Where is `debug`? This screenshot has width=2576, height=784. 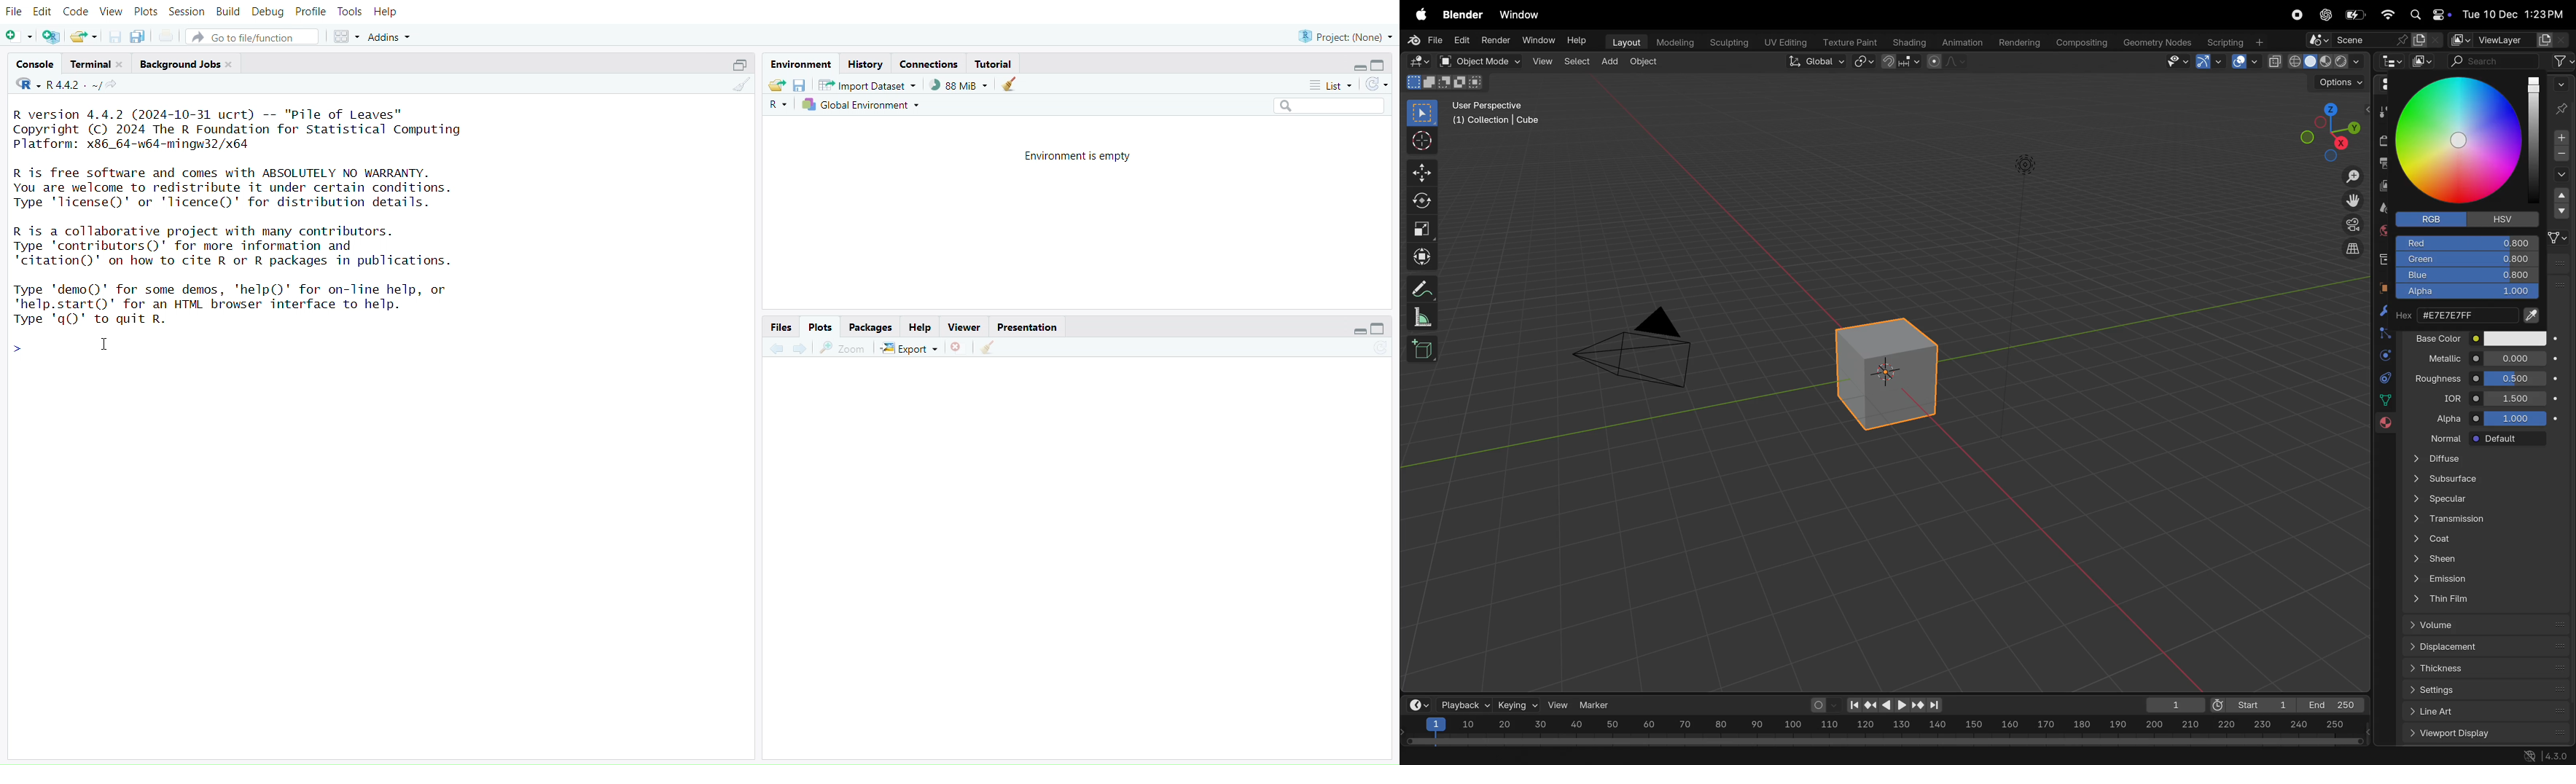 debug is located at coordinates (266, 13).